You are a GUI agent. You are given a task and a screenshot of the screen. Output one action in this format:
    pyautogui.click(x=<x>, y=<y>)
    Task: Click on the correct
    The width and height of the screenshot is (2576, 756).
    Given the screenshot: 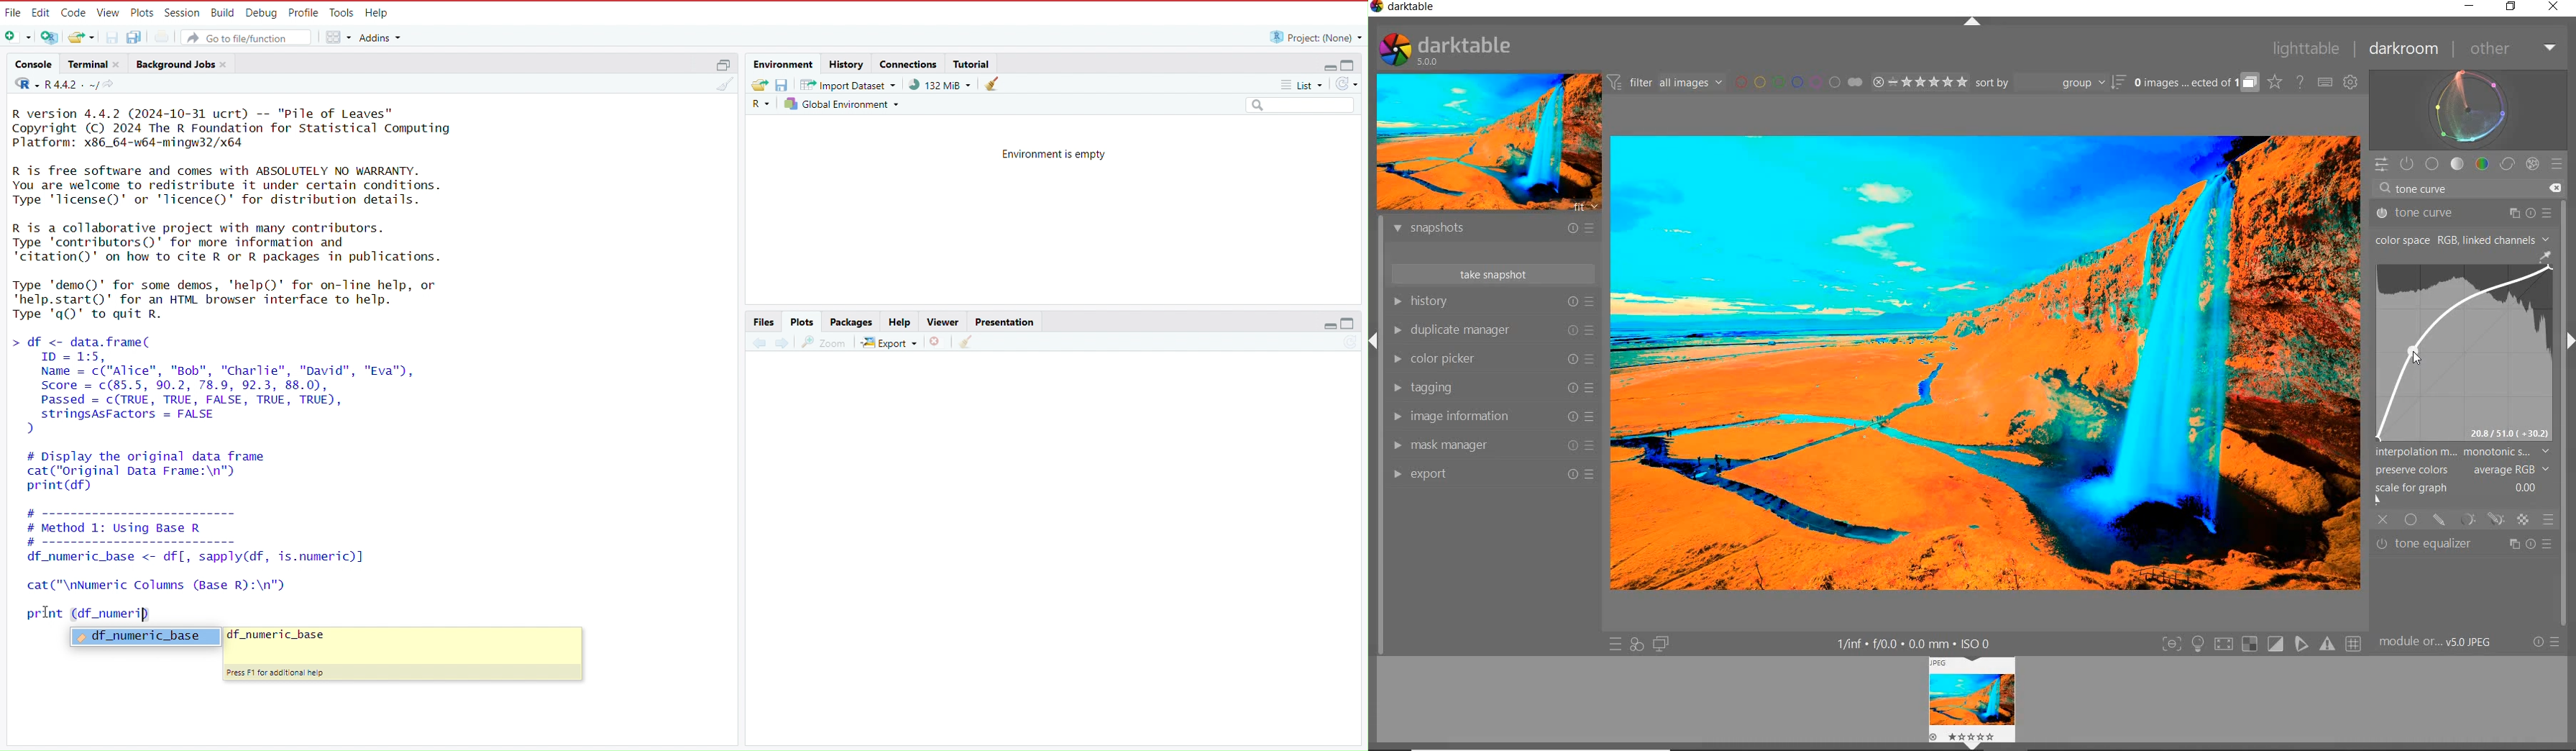 What is the action you would take?
    pyautogui.click(x=2506, y=163)
    